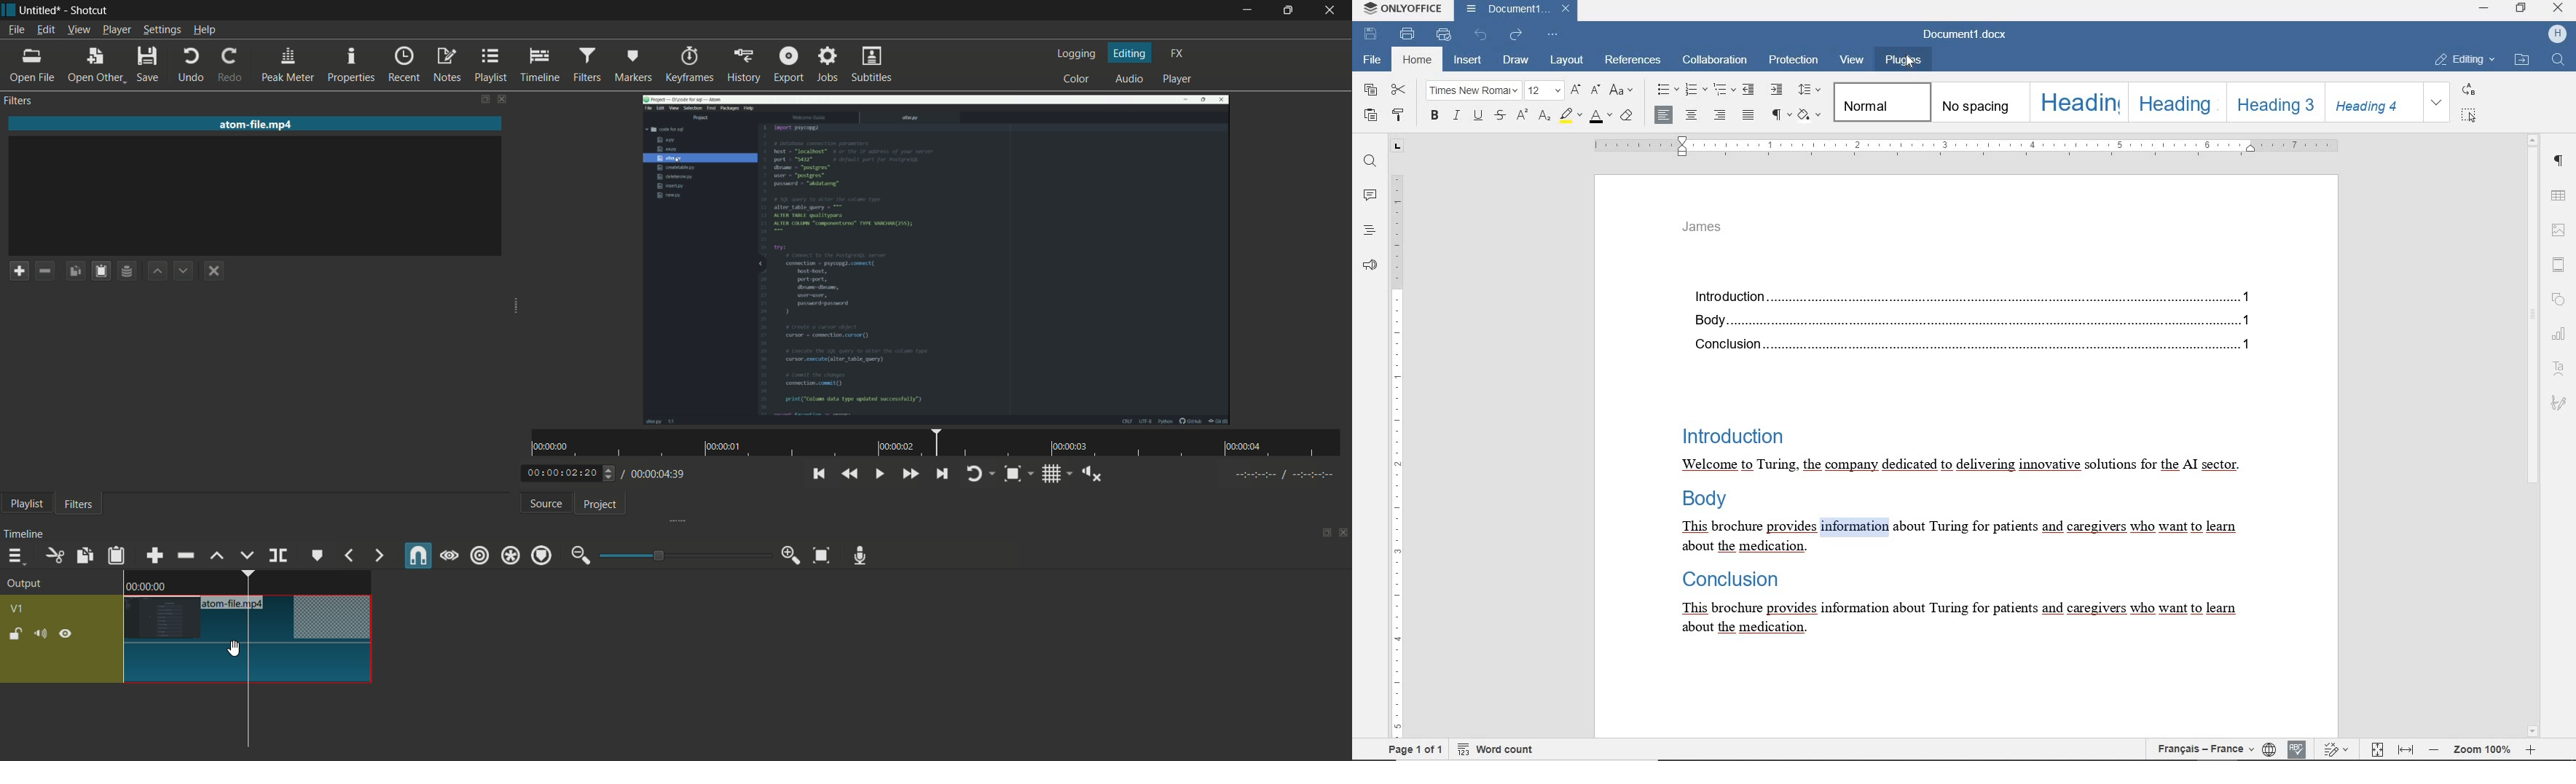  What do you see at coordinates (538, 65) in the screenshot?
I see `timeline` at bounding box center [538, 65].